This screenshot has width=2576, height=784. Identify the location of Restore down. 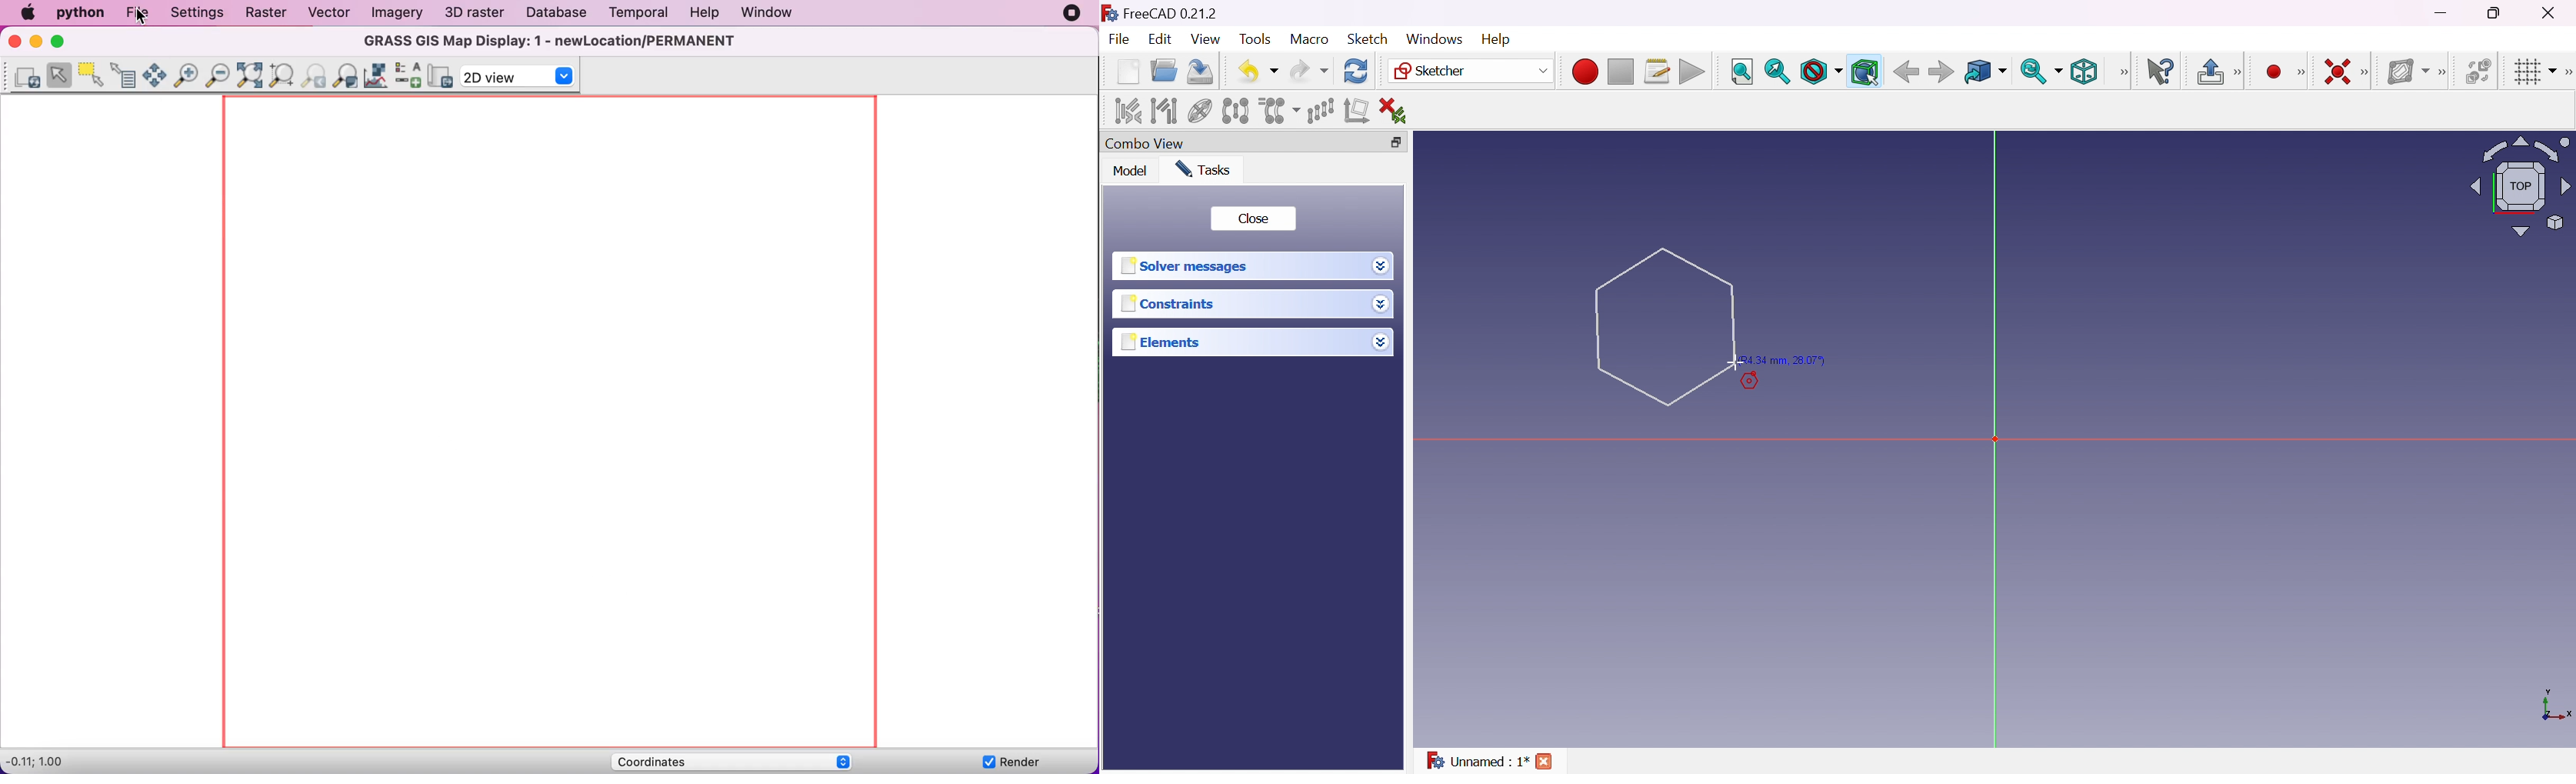
(1404, 142).